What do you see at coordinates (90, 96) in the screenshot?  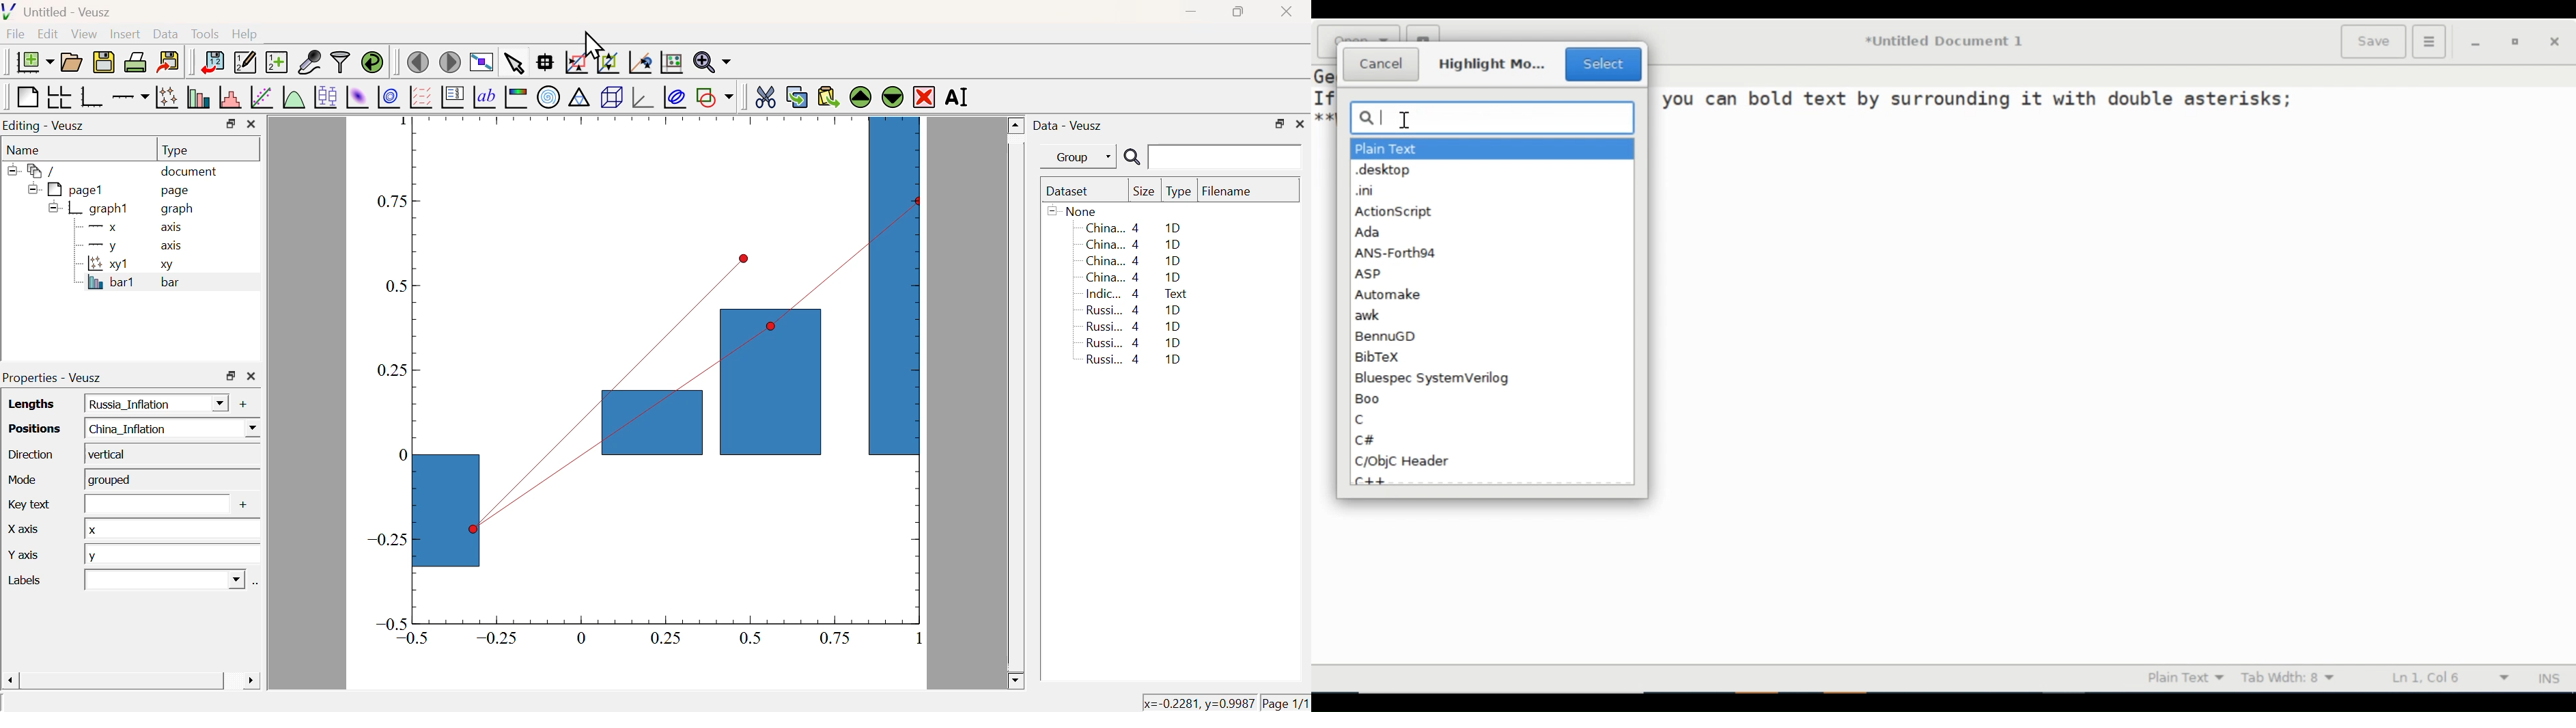 I see `Base Graph` at bounding box center [90, 96].